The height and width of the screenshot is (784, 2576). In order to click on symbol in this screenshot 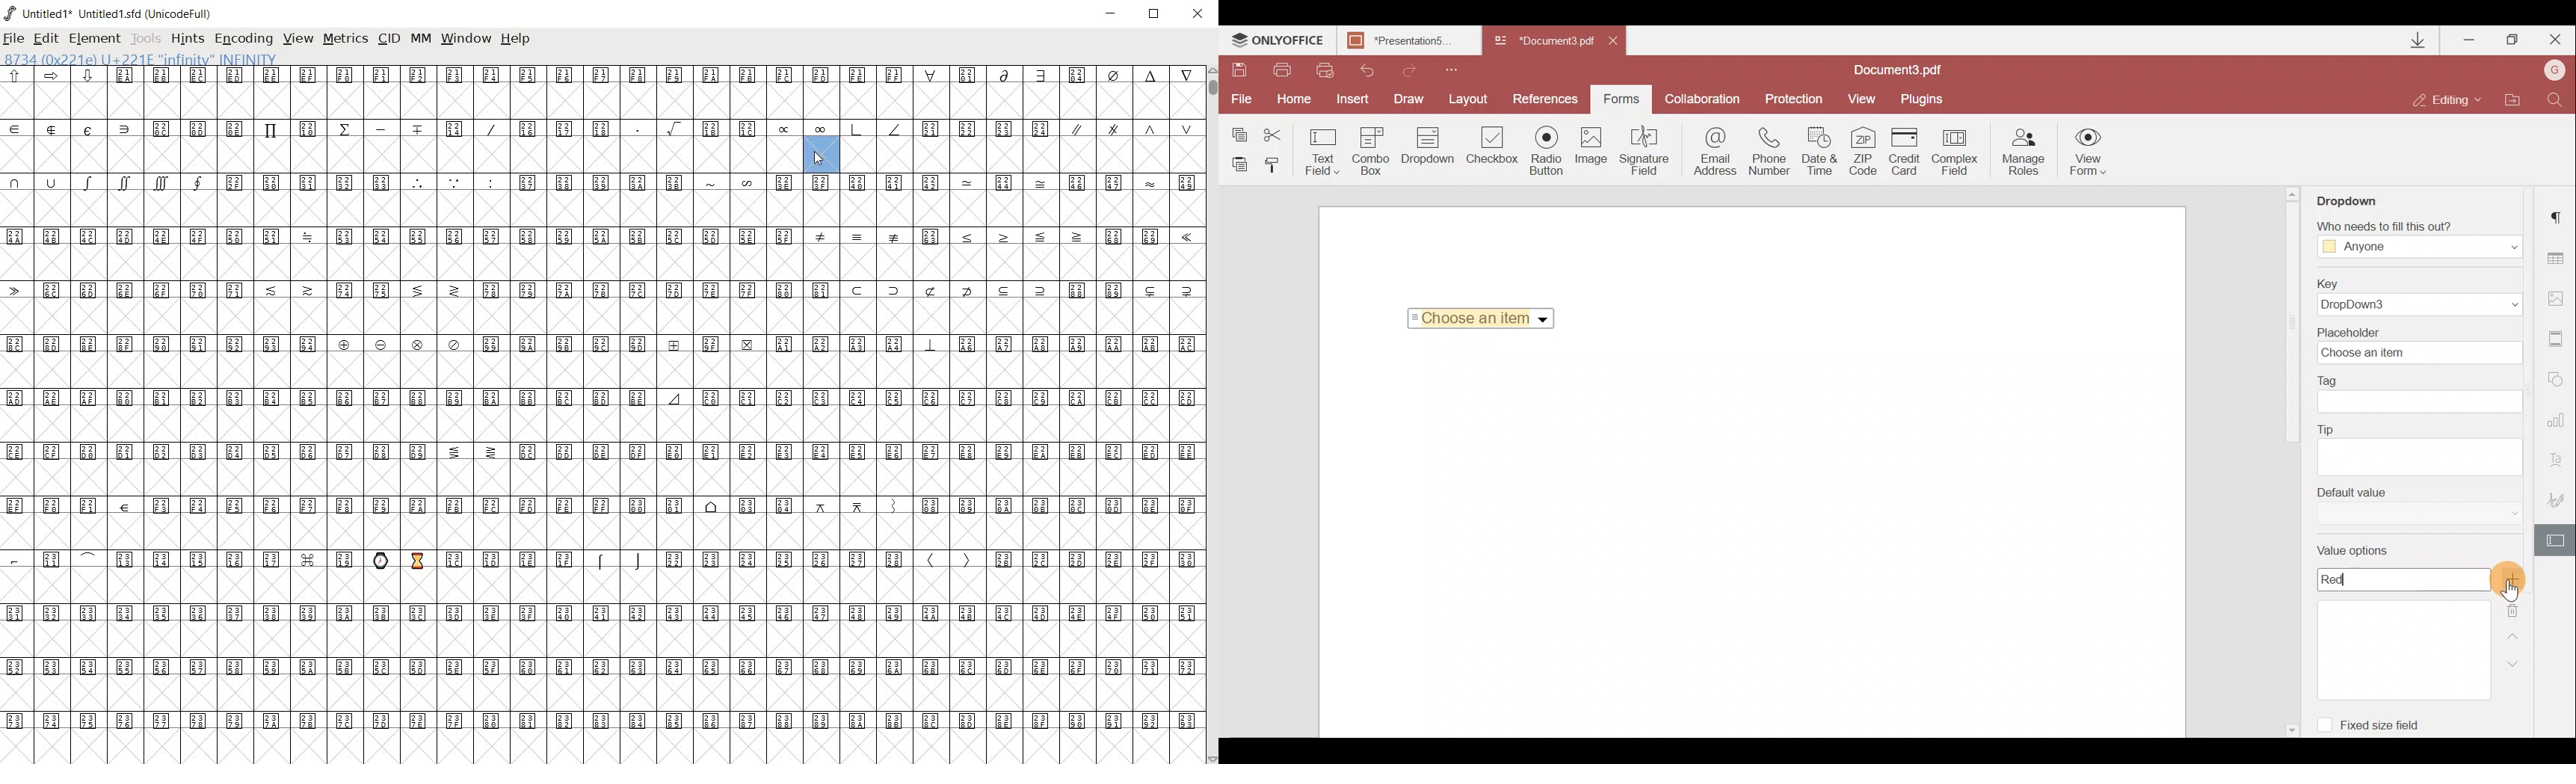, I will do `click(968, 182)`.